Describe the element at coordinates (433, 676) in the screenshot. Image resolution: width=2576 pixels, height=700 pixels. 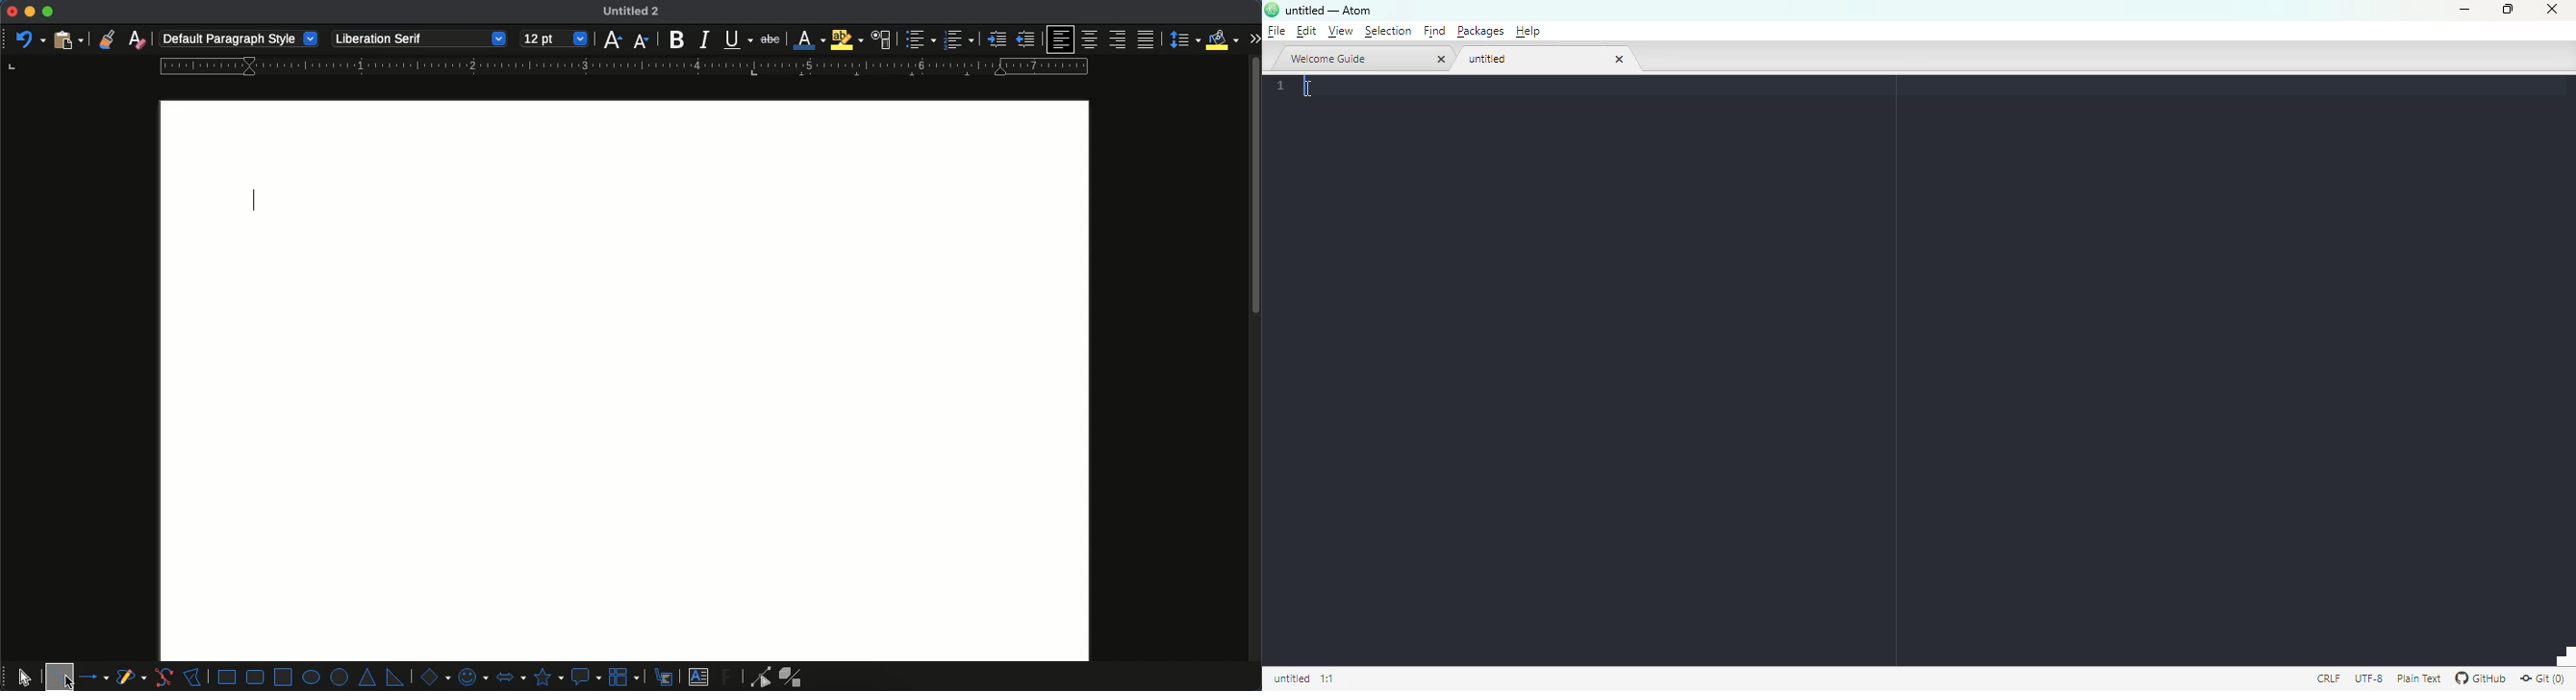
I see `basic shapes` at that location.